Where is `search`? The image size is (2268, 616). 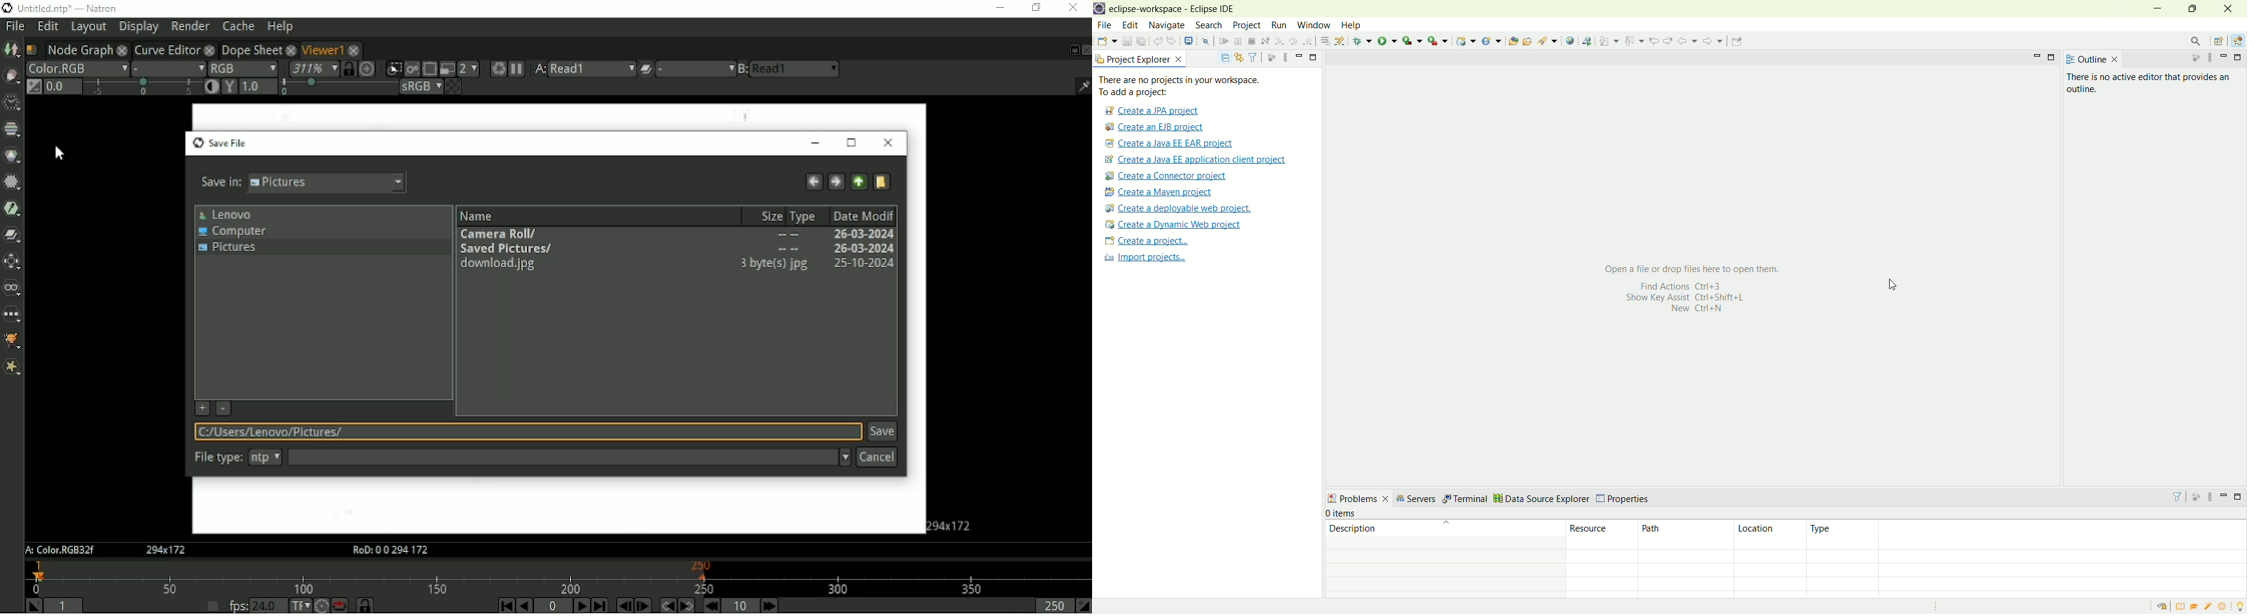 search is located at coordinates (2199, 41).